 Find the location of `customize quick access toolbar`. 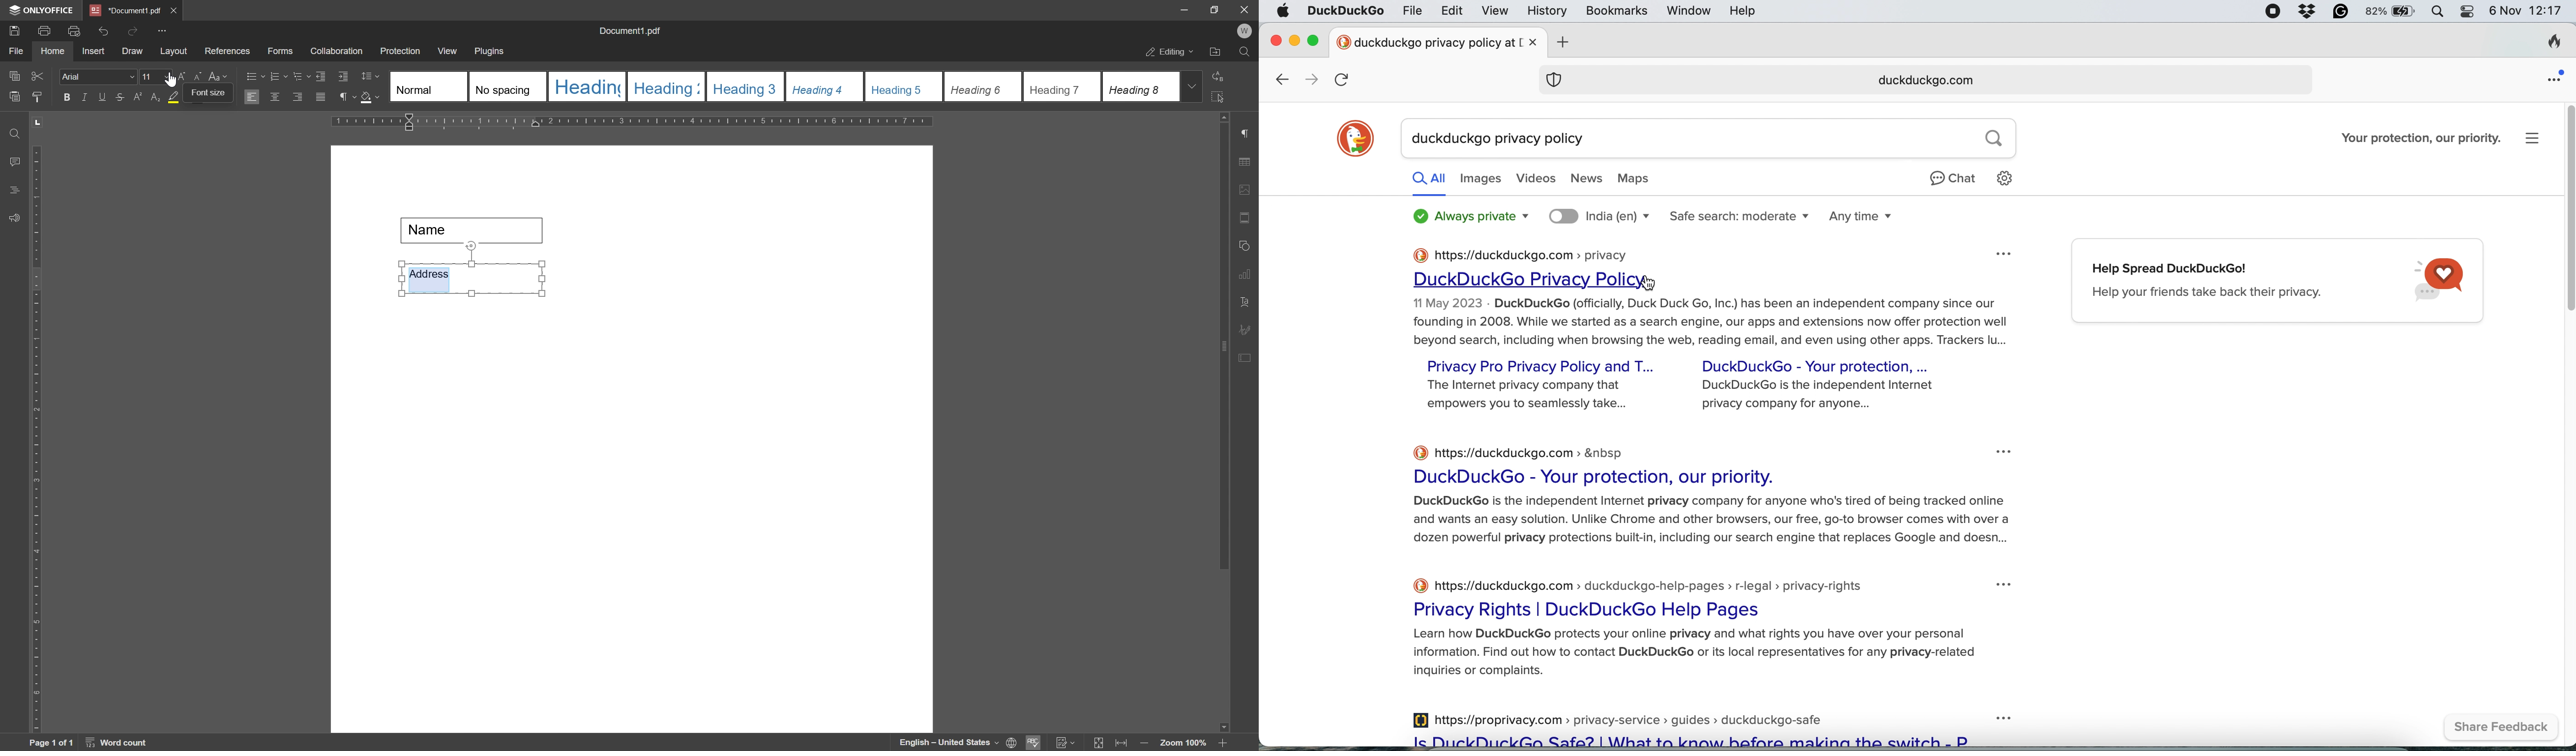

customize quick access toolbar is located at coordinates (164, 30).